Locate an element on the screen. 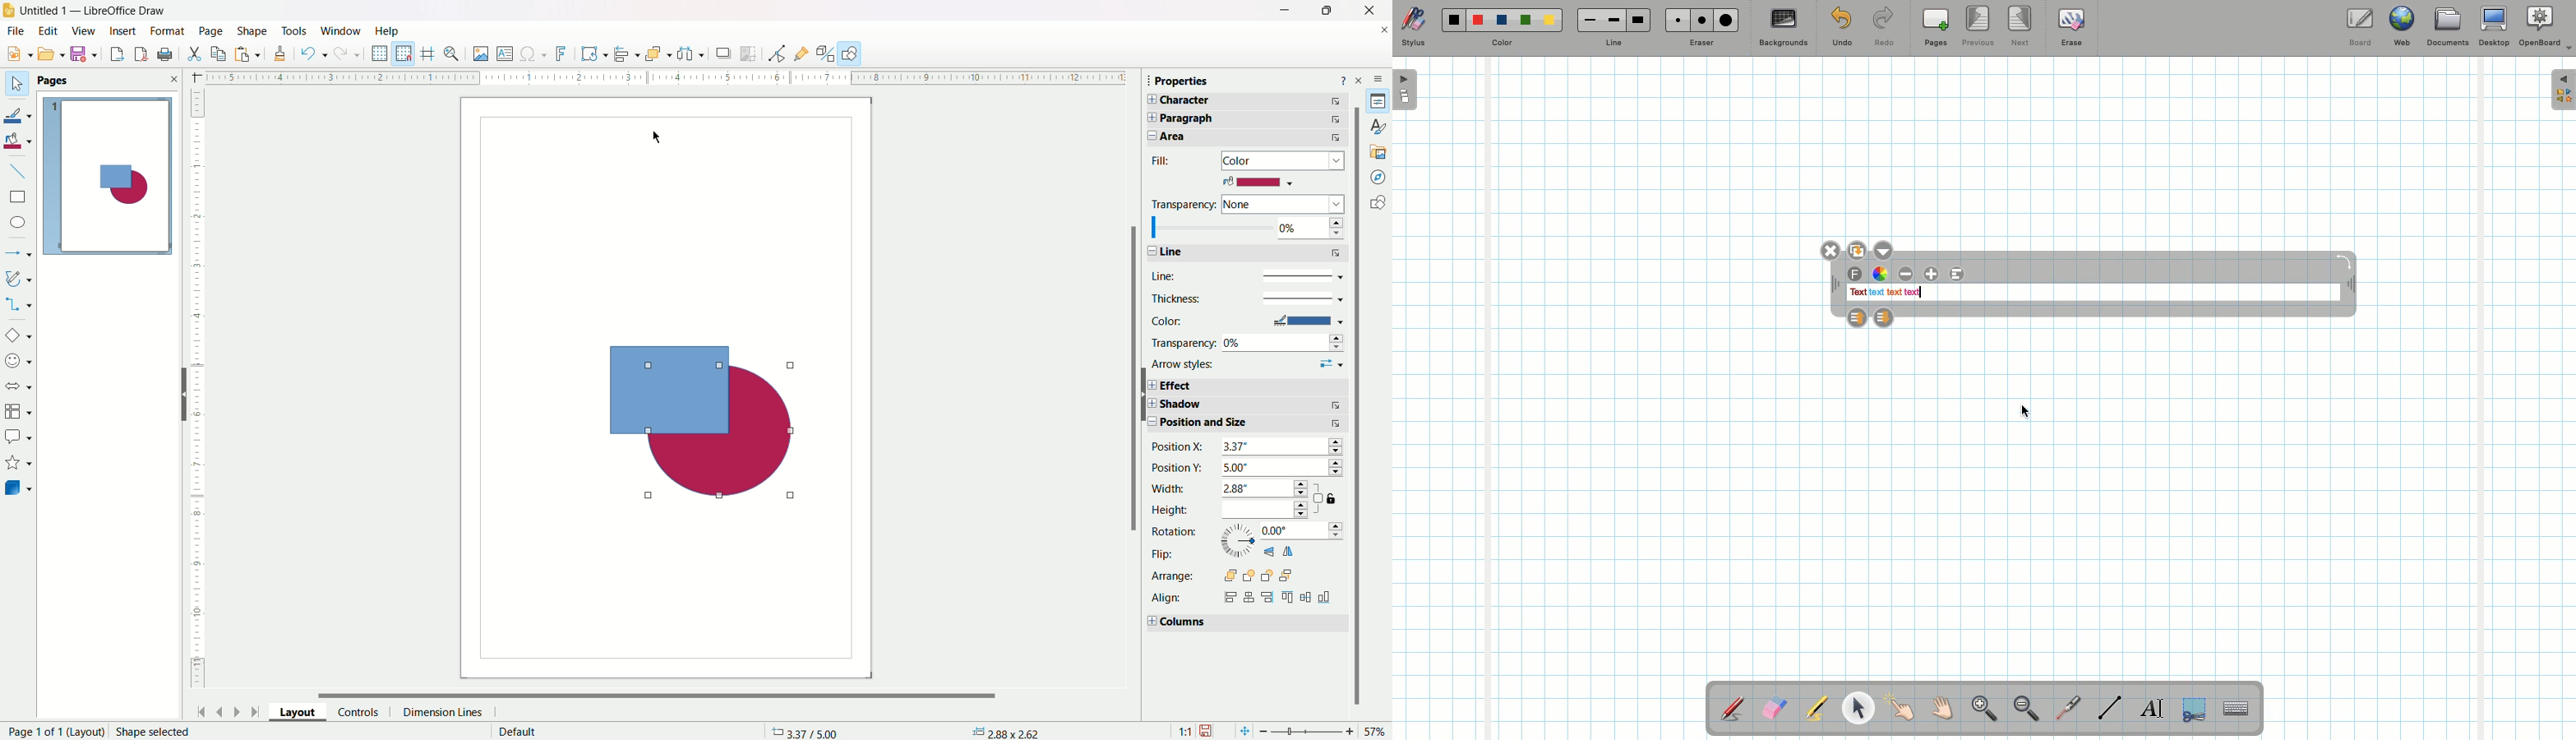 This screenshot has height=756, width=2576. help is located at coordinates (387, 30).